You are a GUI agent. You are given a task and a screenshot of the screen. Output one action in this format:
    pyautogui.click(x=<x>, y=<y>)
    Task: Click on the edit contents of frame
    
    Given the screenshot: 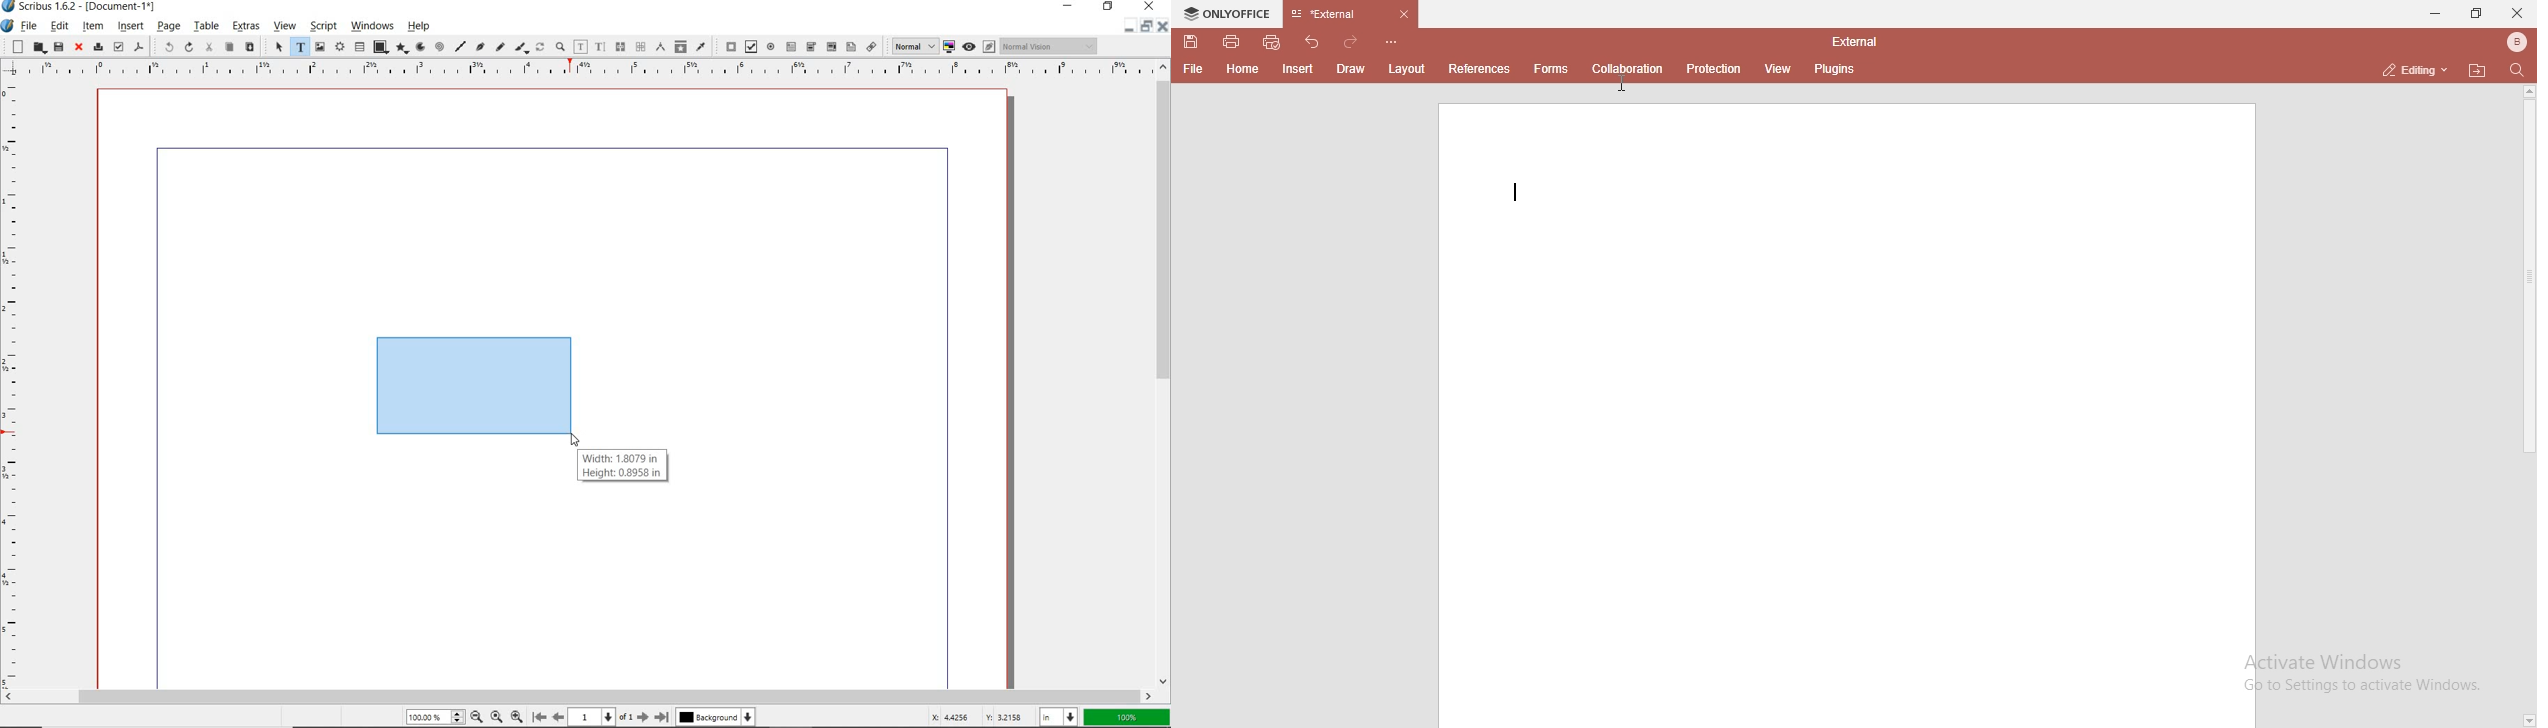 What is the action you would take?
    pyautogui.click(x=580, y=48)
    